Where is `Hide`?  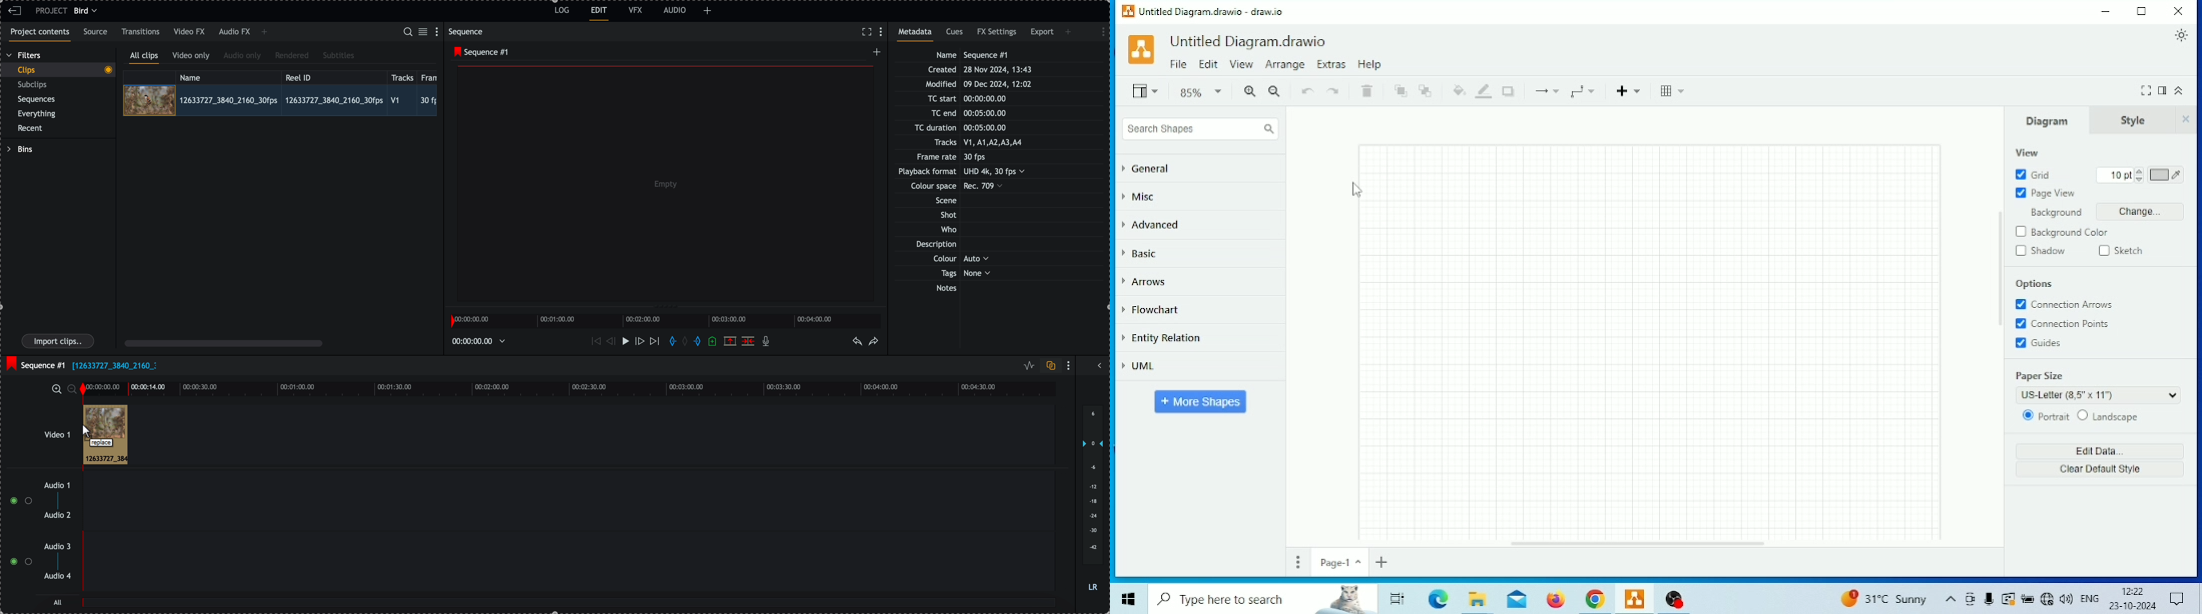 Hide is located at coordinates (2187, 121).